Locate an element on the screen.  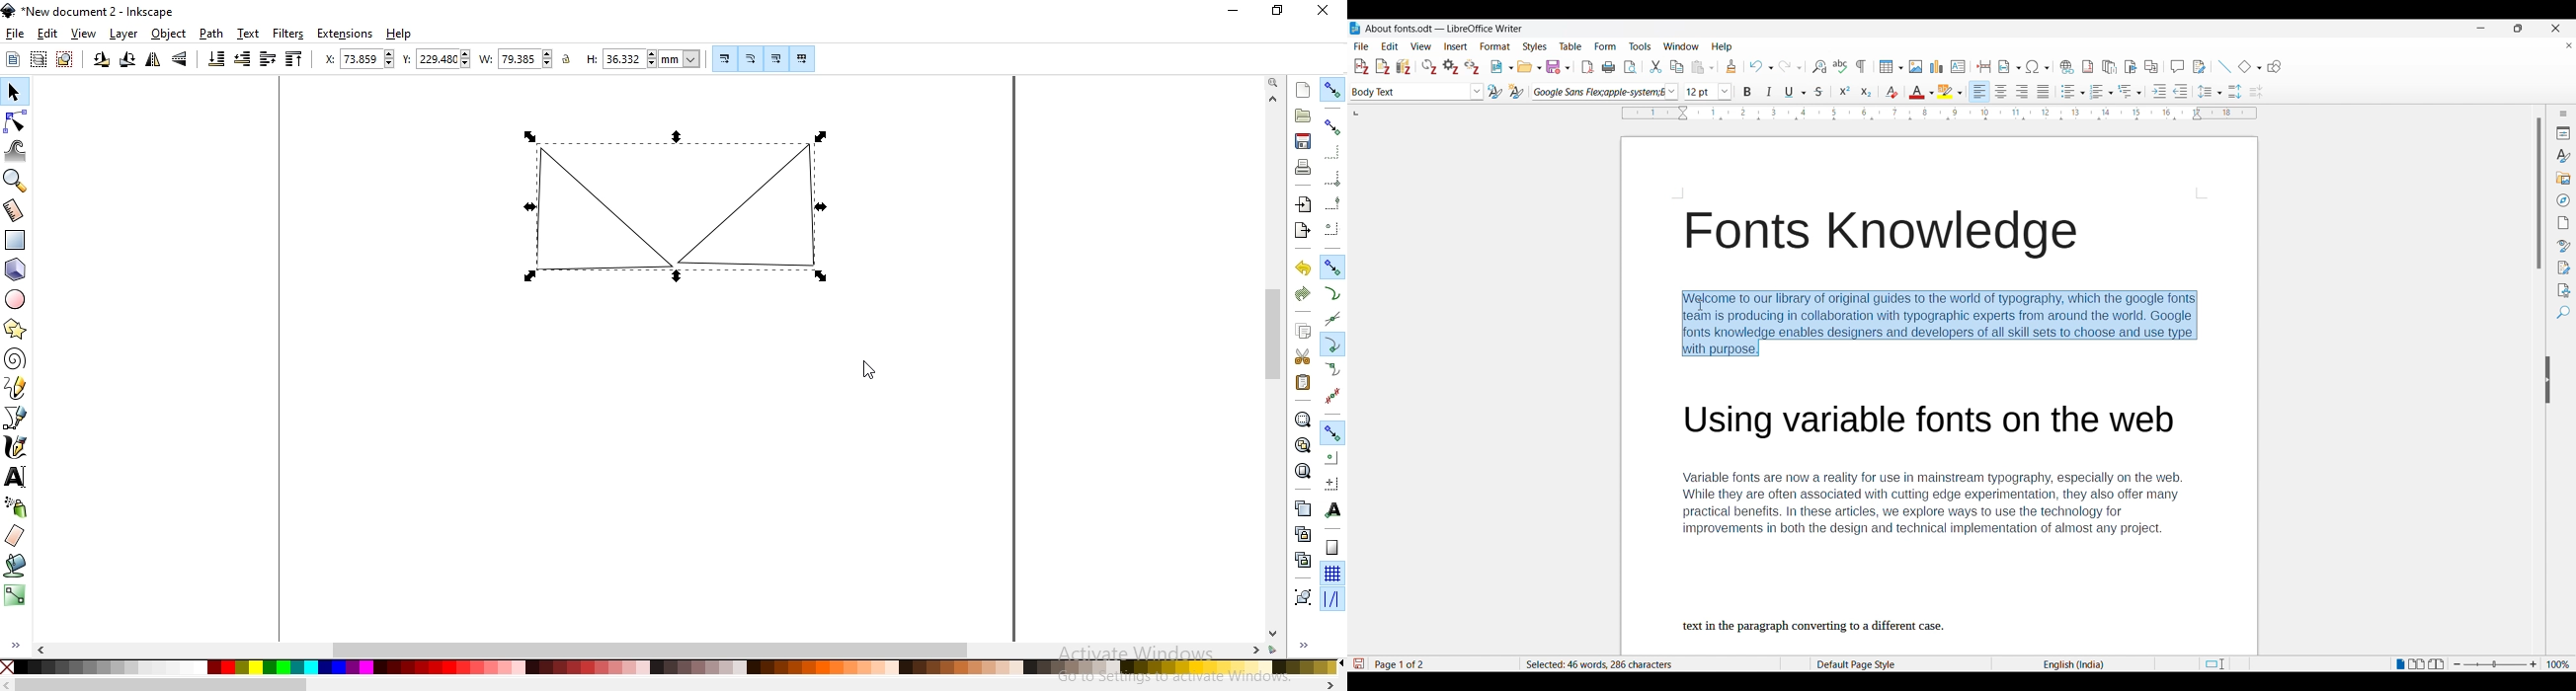
Show in smaller tab is located at coordinates (2518, 28).